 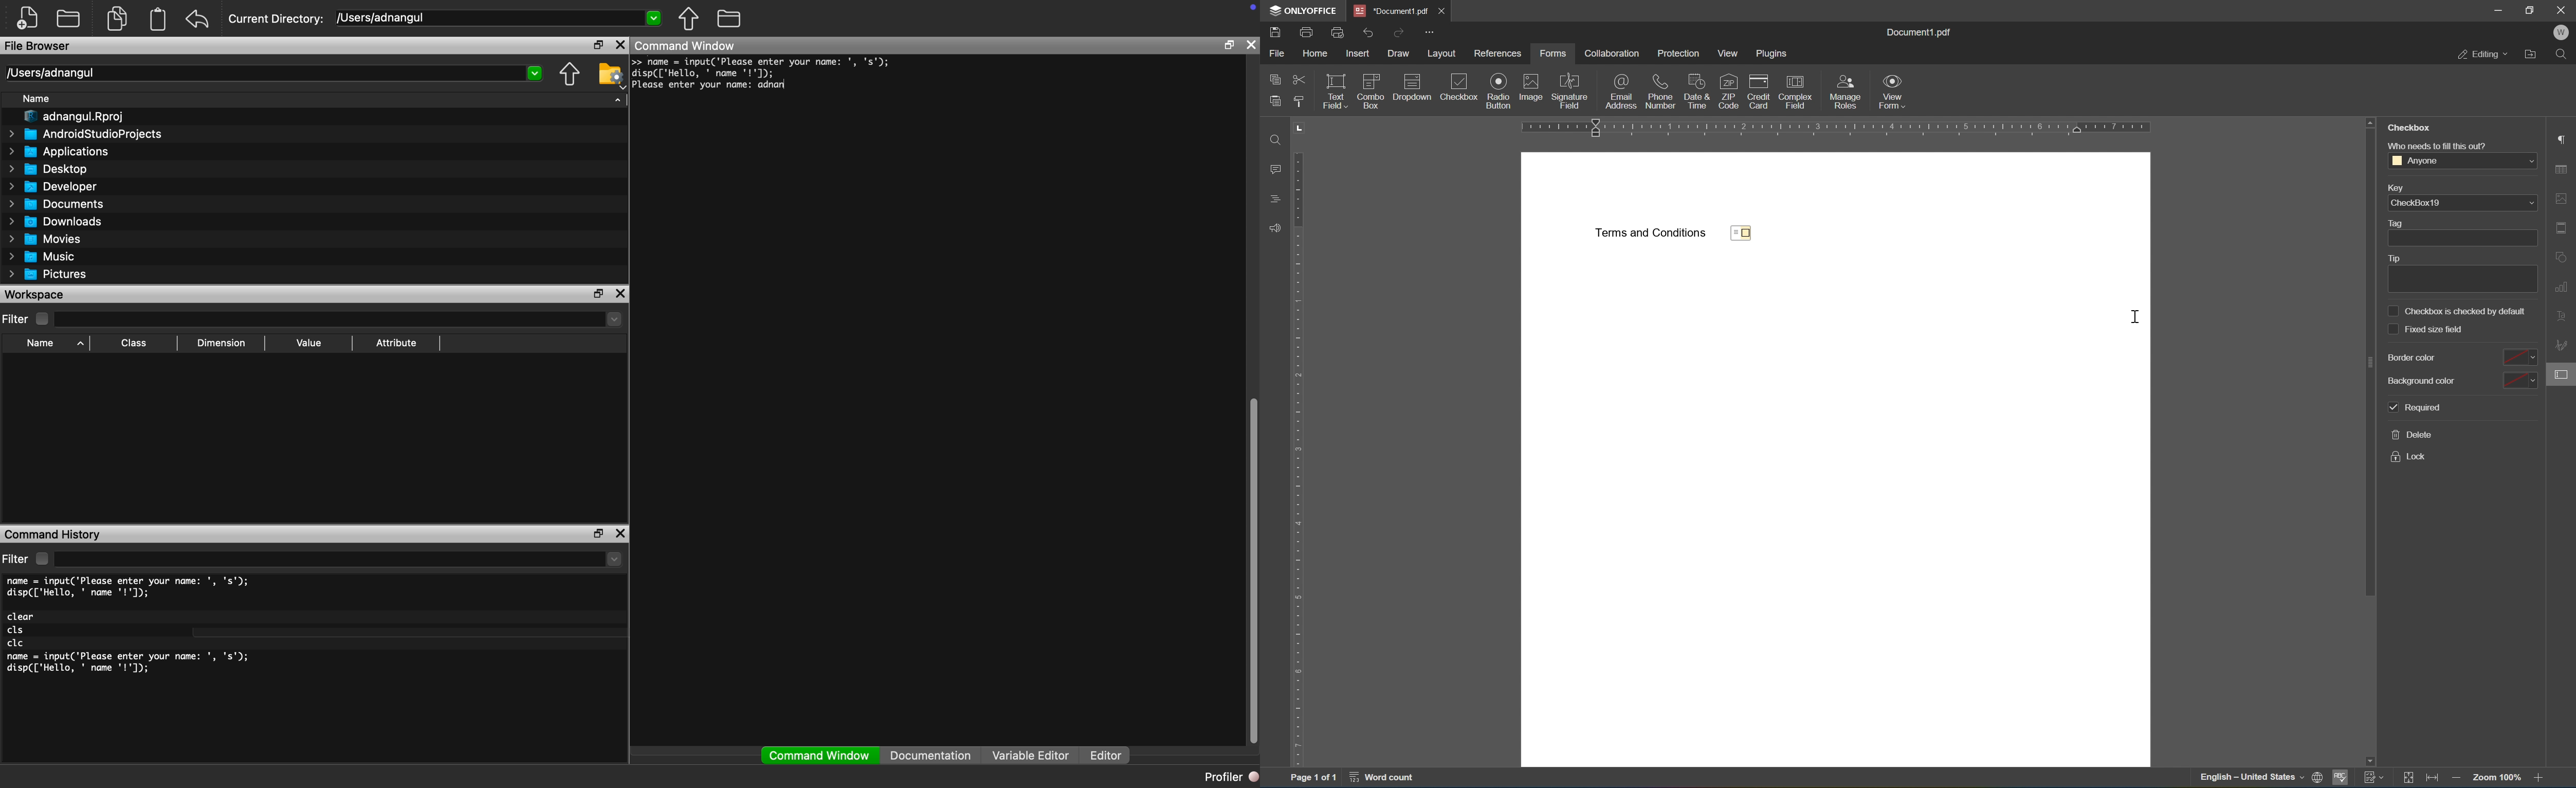 What do you see at coordinates (1359, 55) in the screenshot?
I see `insert` at bounding box center [1359, 55].